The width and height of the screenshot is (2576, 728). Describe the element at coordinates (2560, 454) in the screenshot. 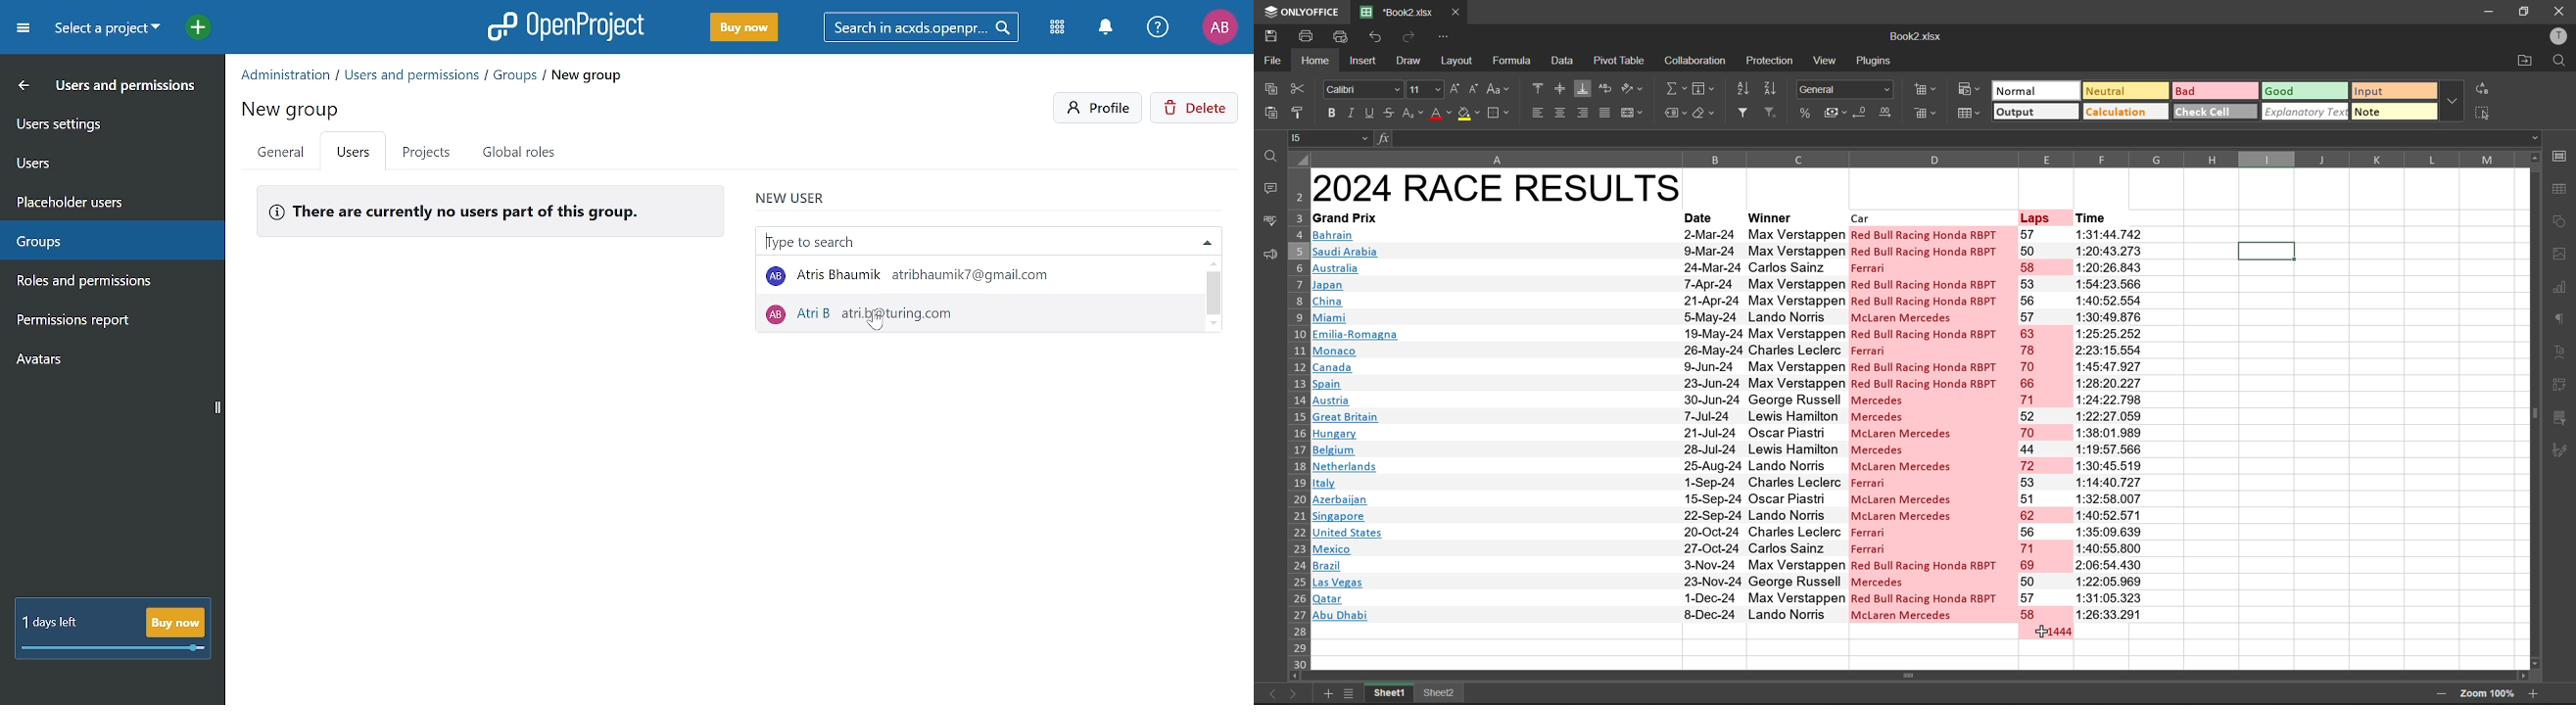

I see `signature` at that location.